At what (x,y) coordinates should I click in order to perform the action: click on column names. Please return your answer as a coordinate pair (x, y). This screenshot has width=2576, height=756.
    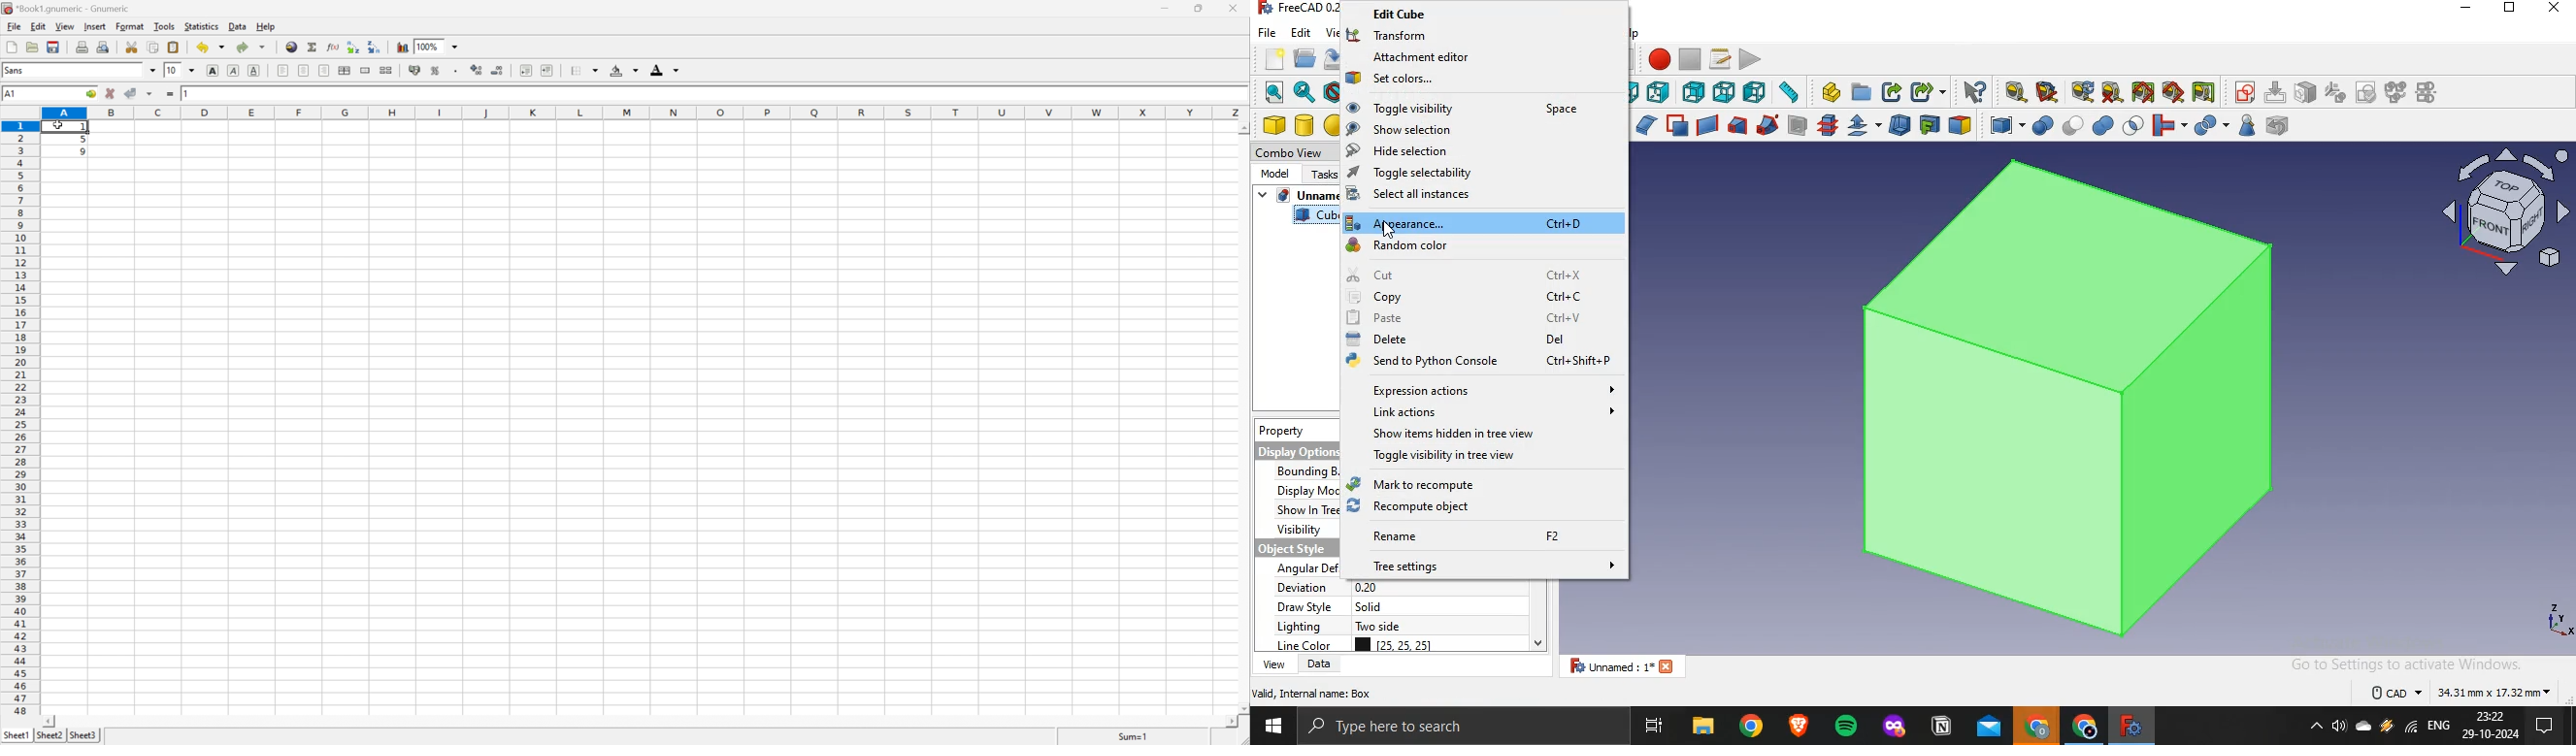
    Looking at the image, I should click on (647, 113).